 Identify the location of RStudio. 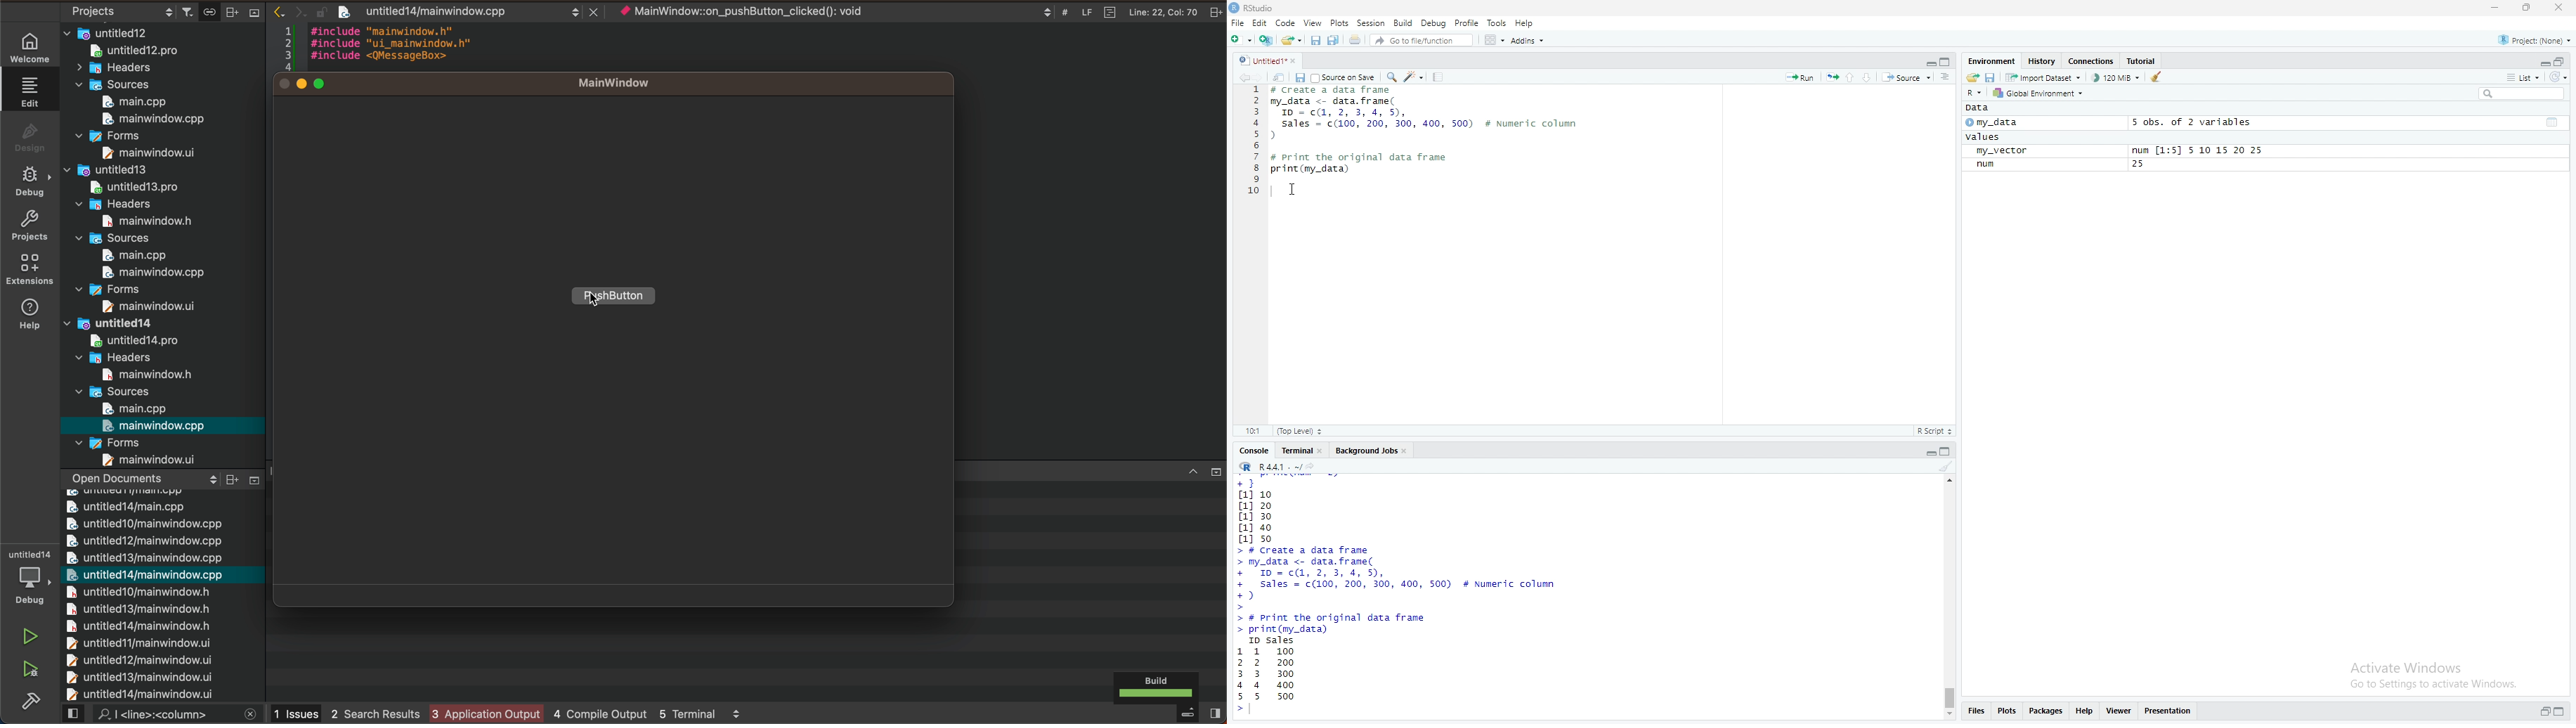
(1288, 8).